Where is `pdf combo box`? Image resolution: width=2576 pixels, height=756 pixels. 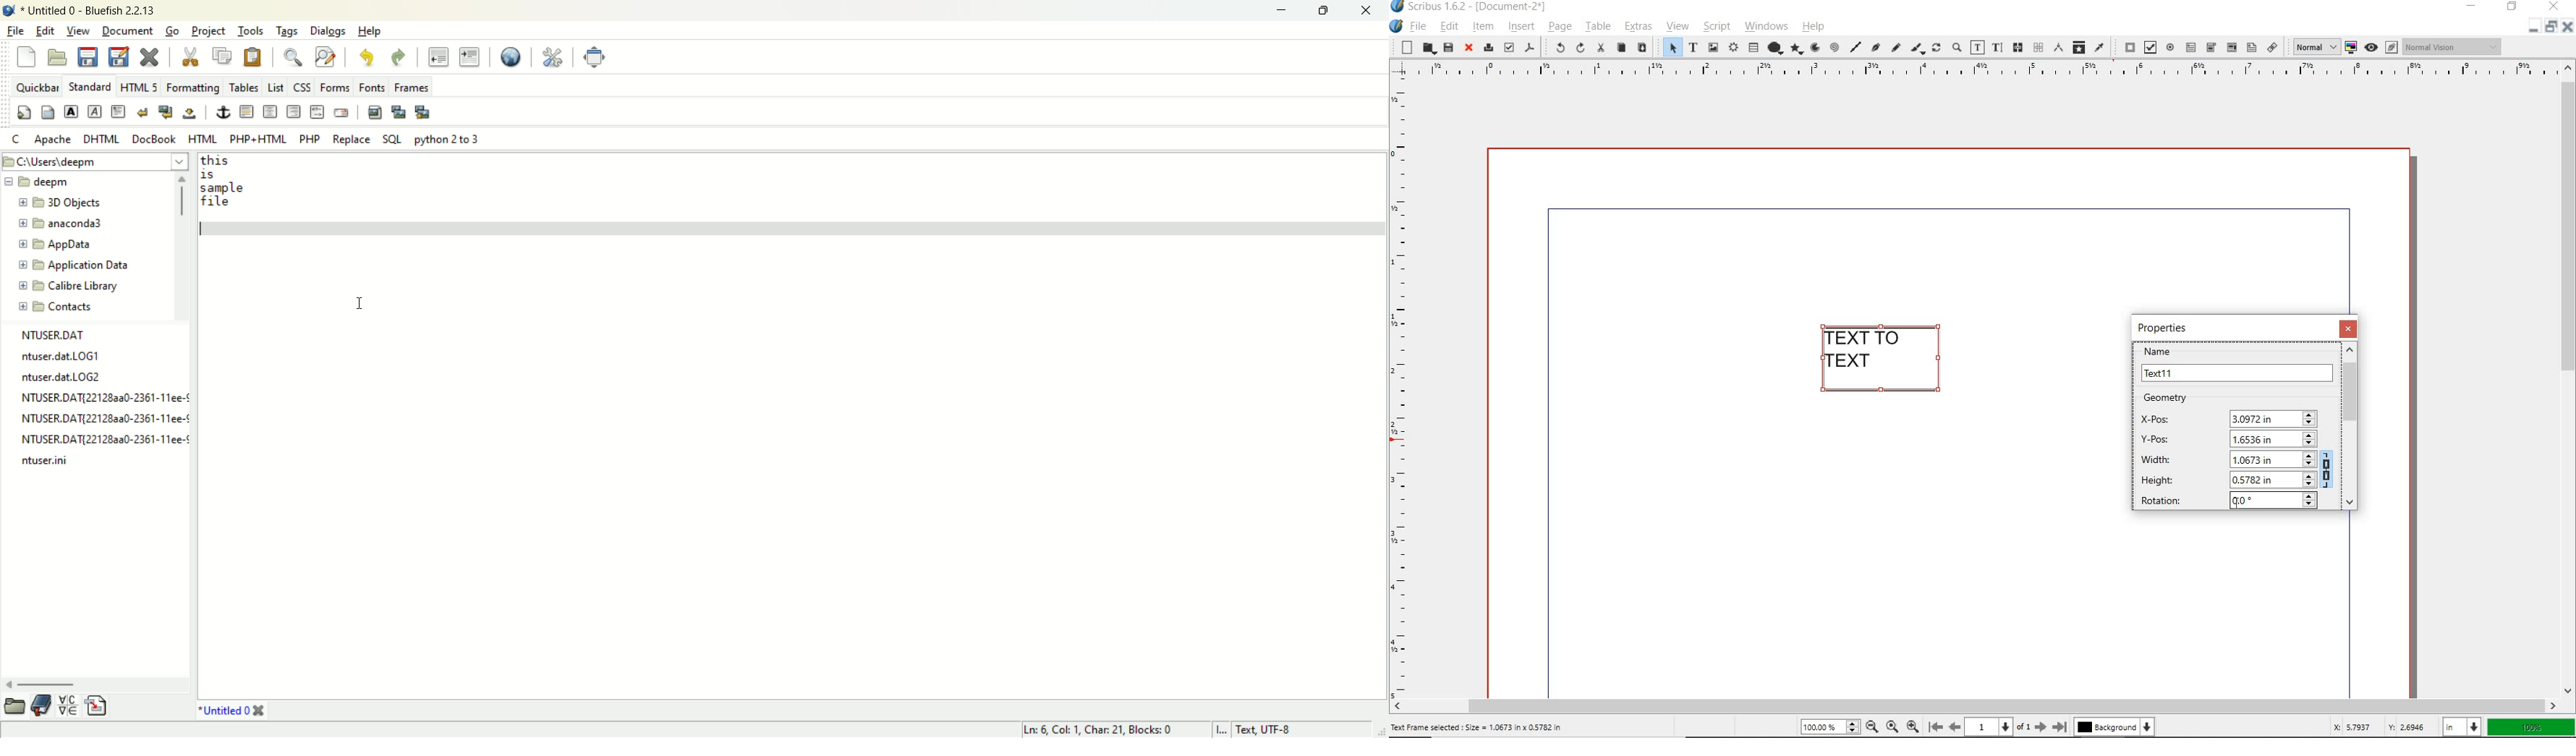
pdf combo box is located at coordinates (2231, 48).